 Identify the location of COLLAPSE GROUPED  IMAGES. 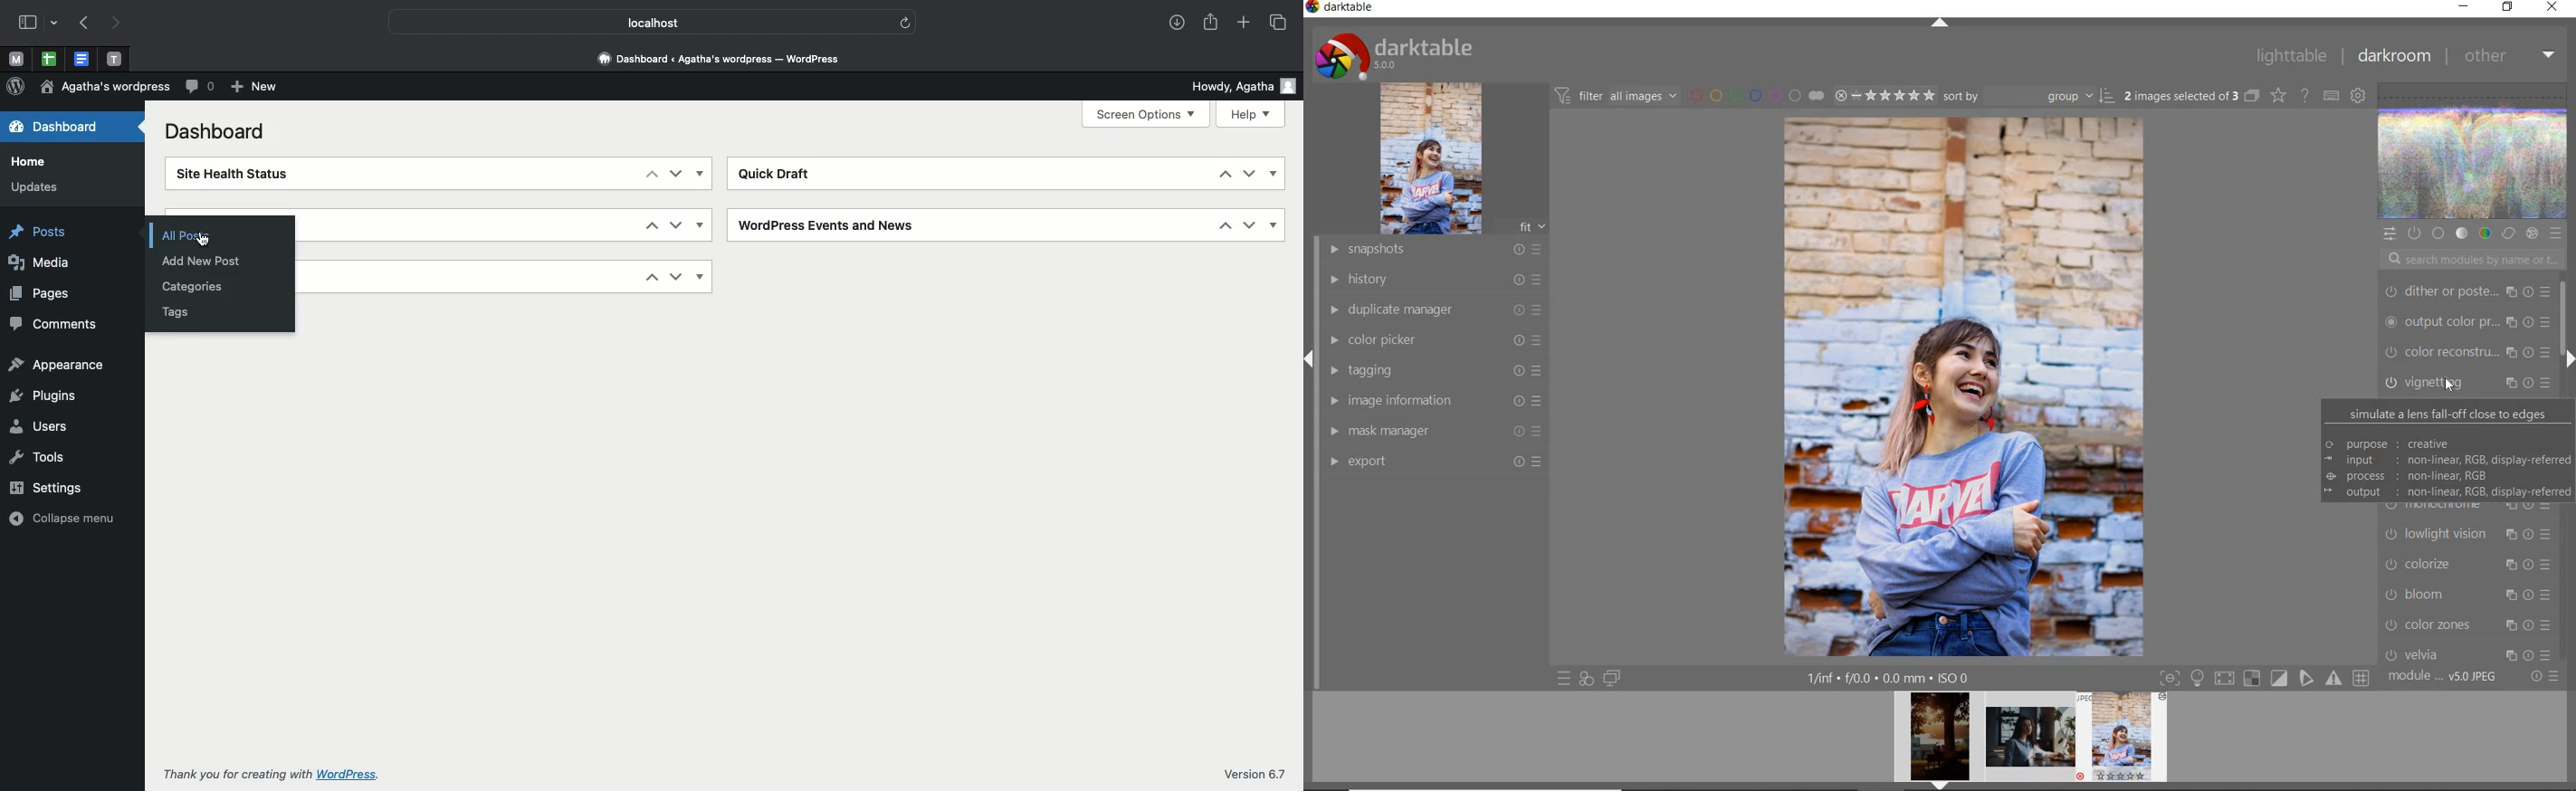
(2252, 95).